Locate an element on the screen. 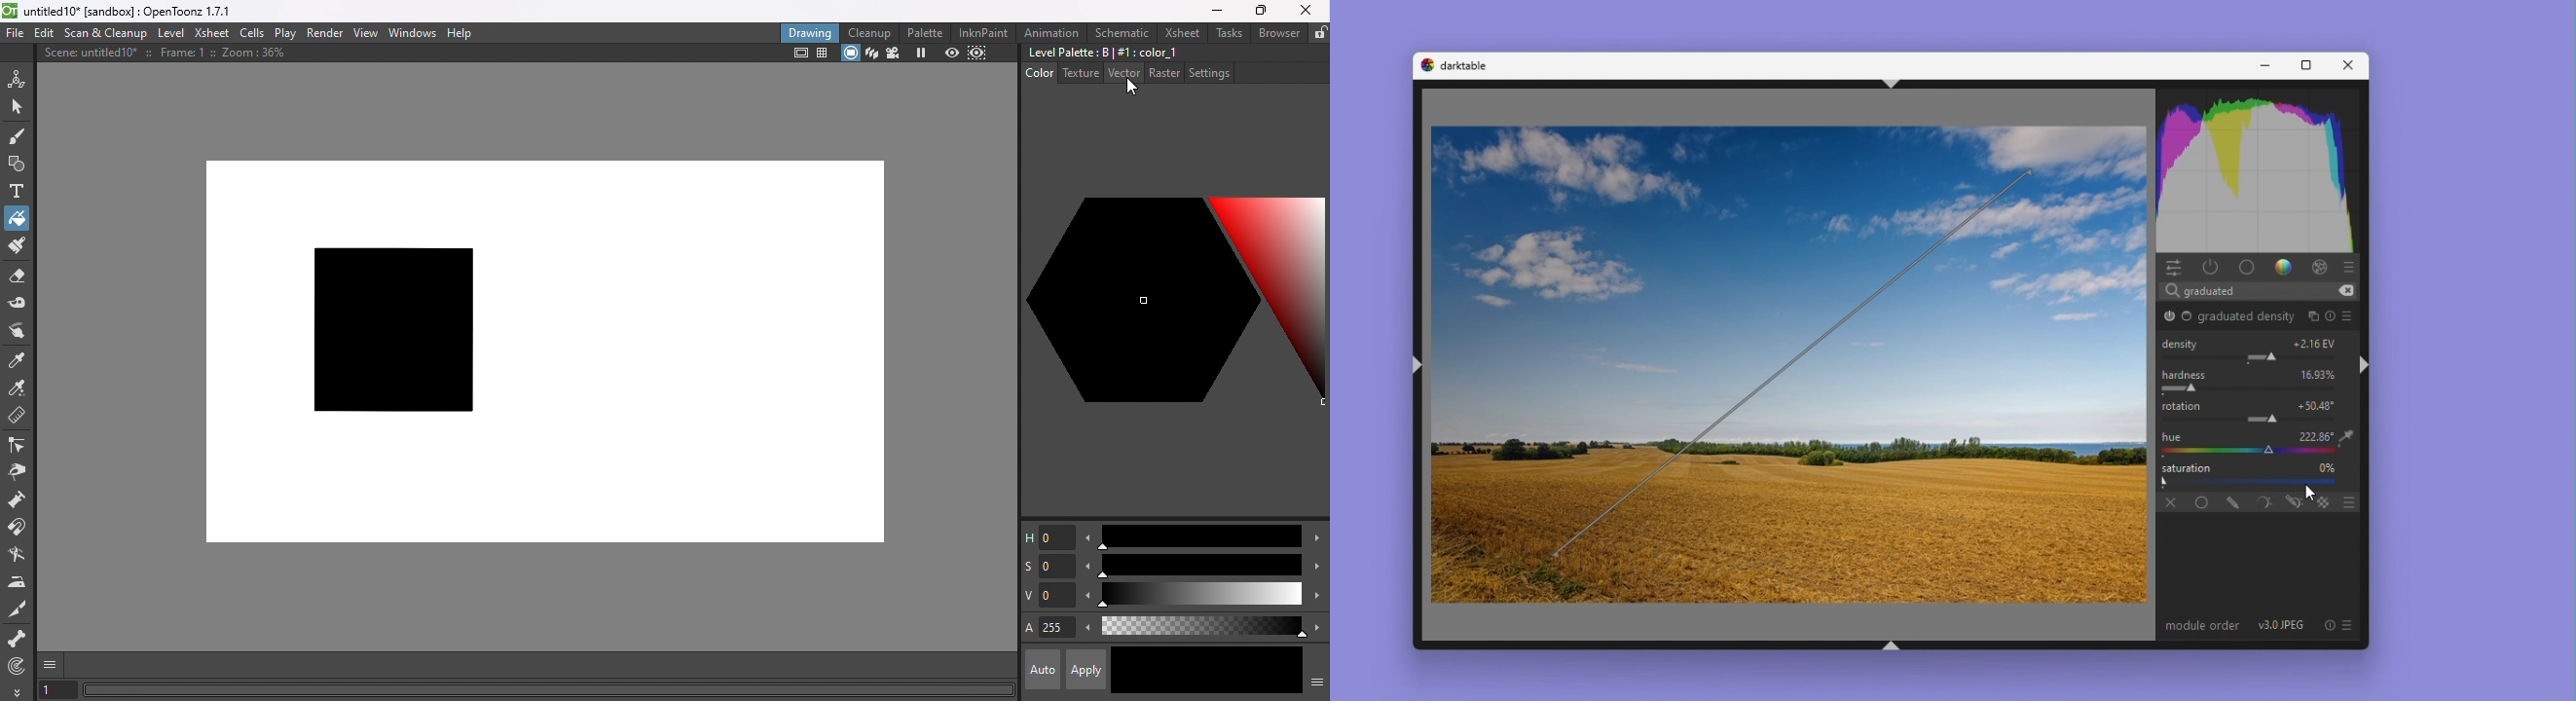 Image resolution: width=2576 pixels, height=728 pixels. More tool is located at coordinates (18, 691).